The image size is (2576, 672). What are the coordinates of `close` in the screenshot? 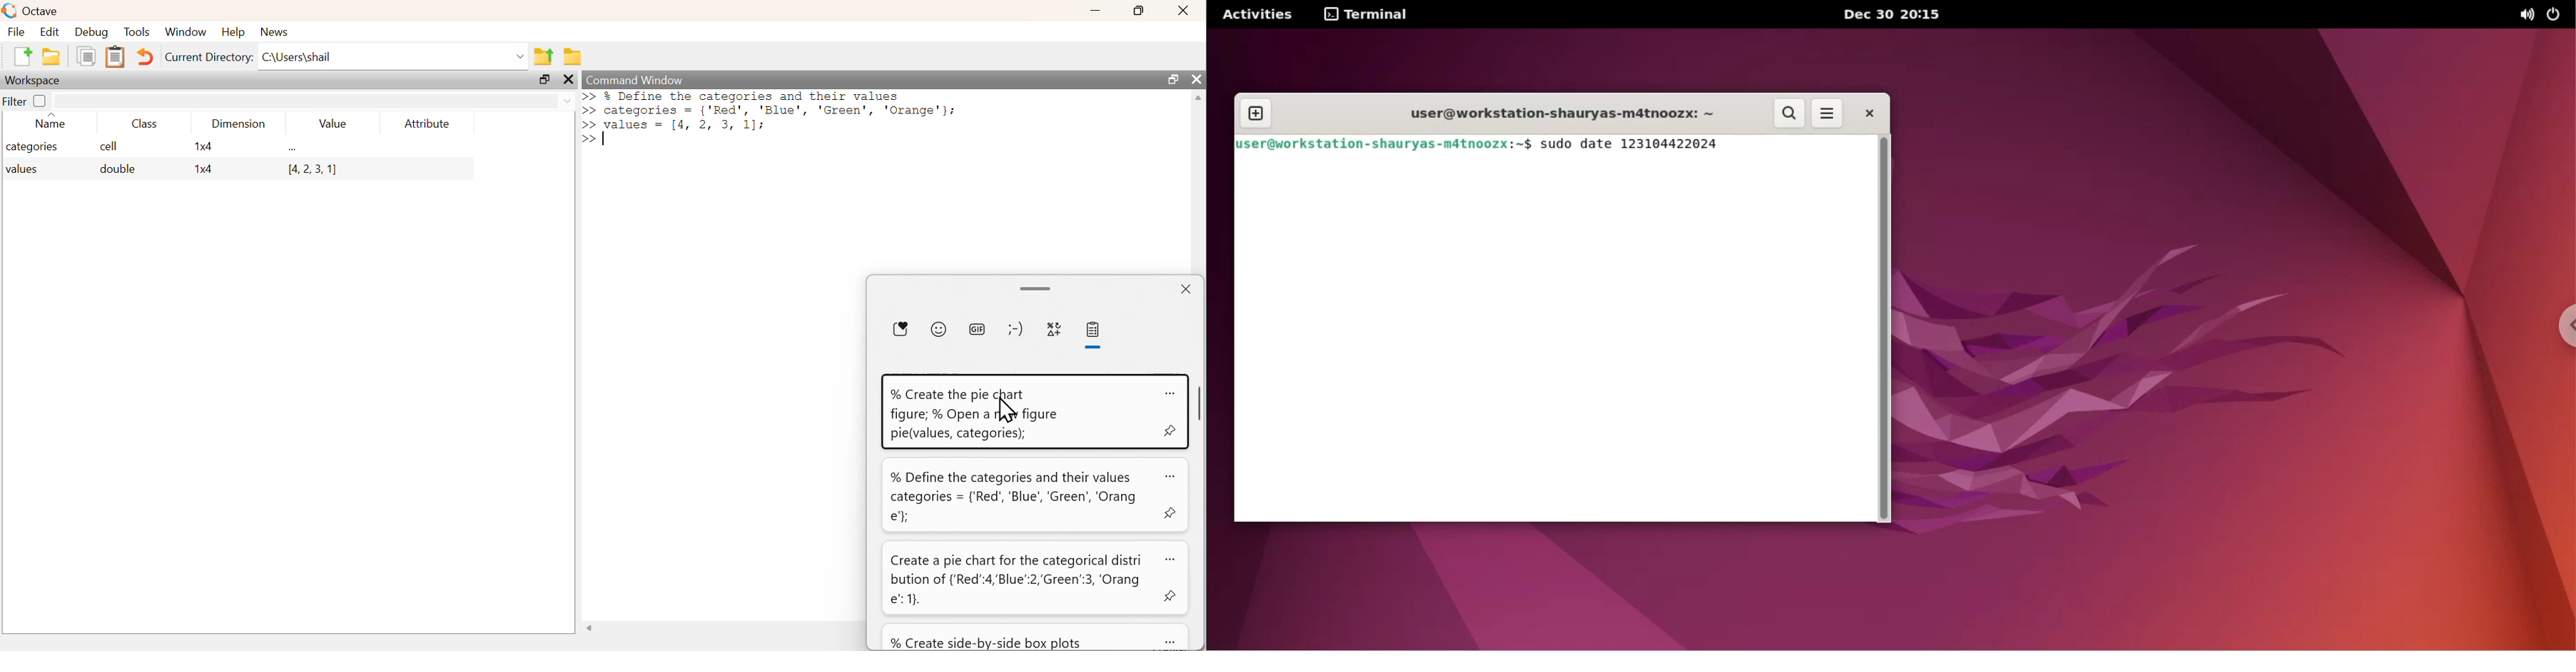 It's located at (569, 79).